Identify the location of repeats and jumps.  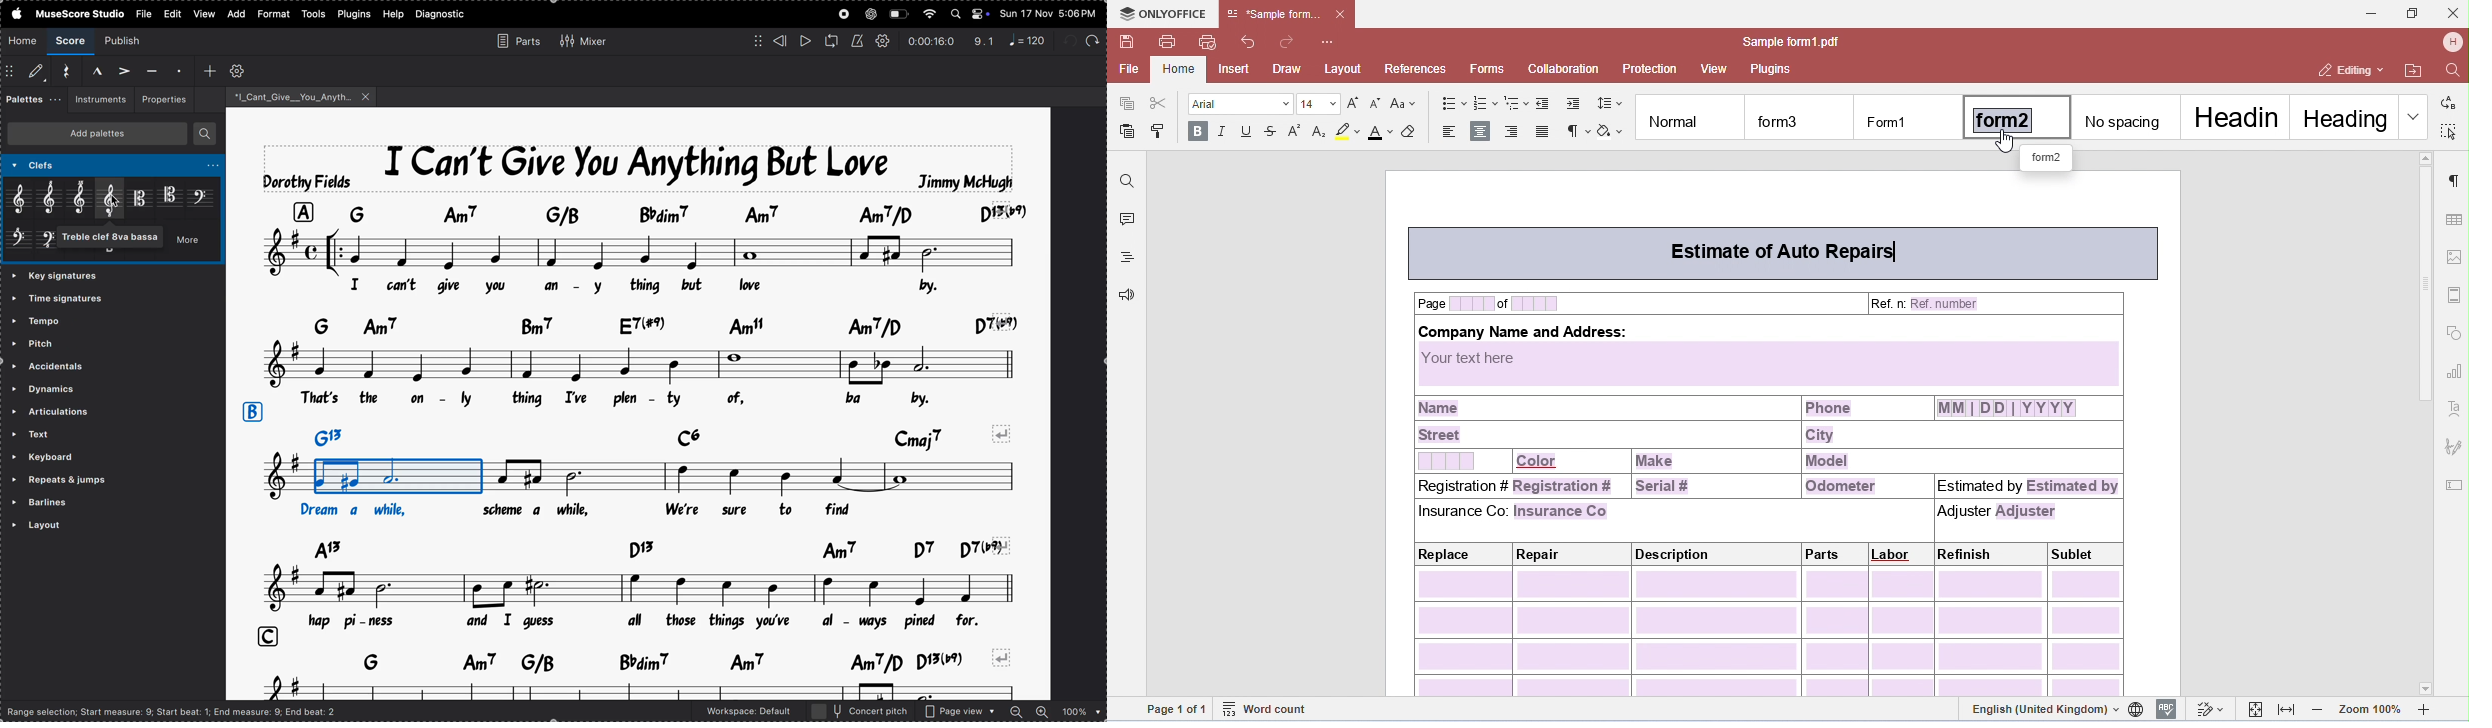
(85, 480).